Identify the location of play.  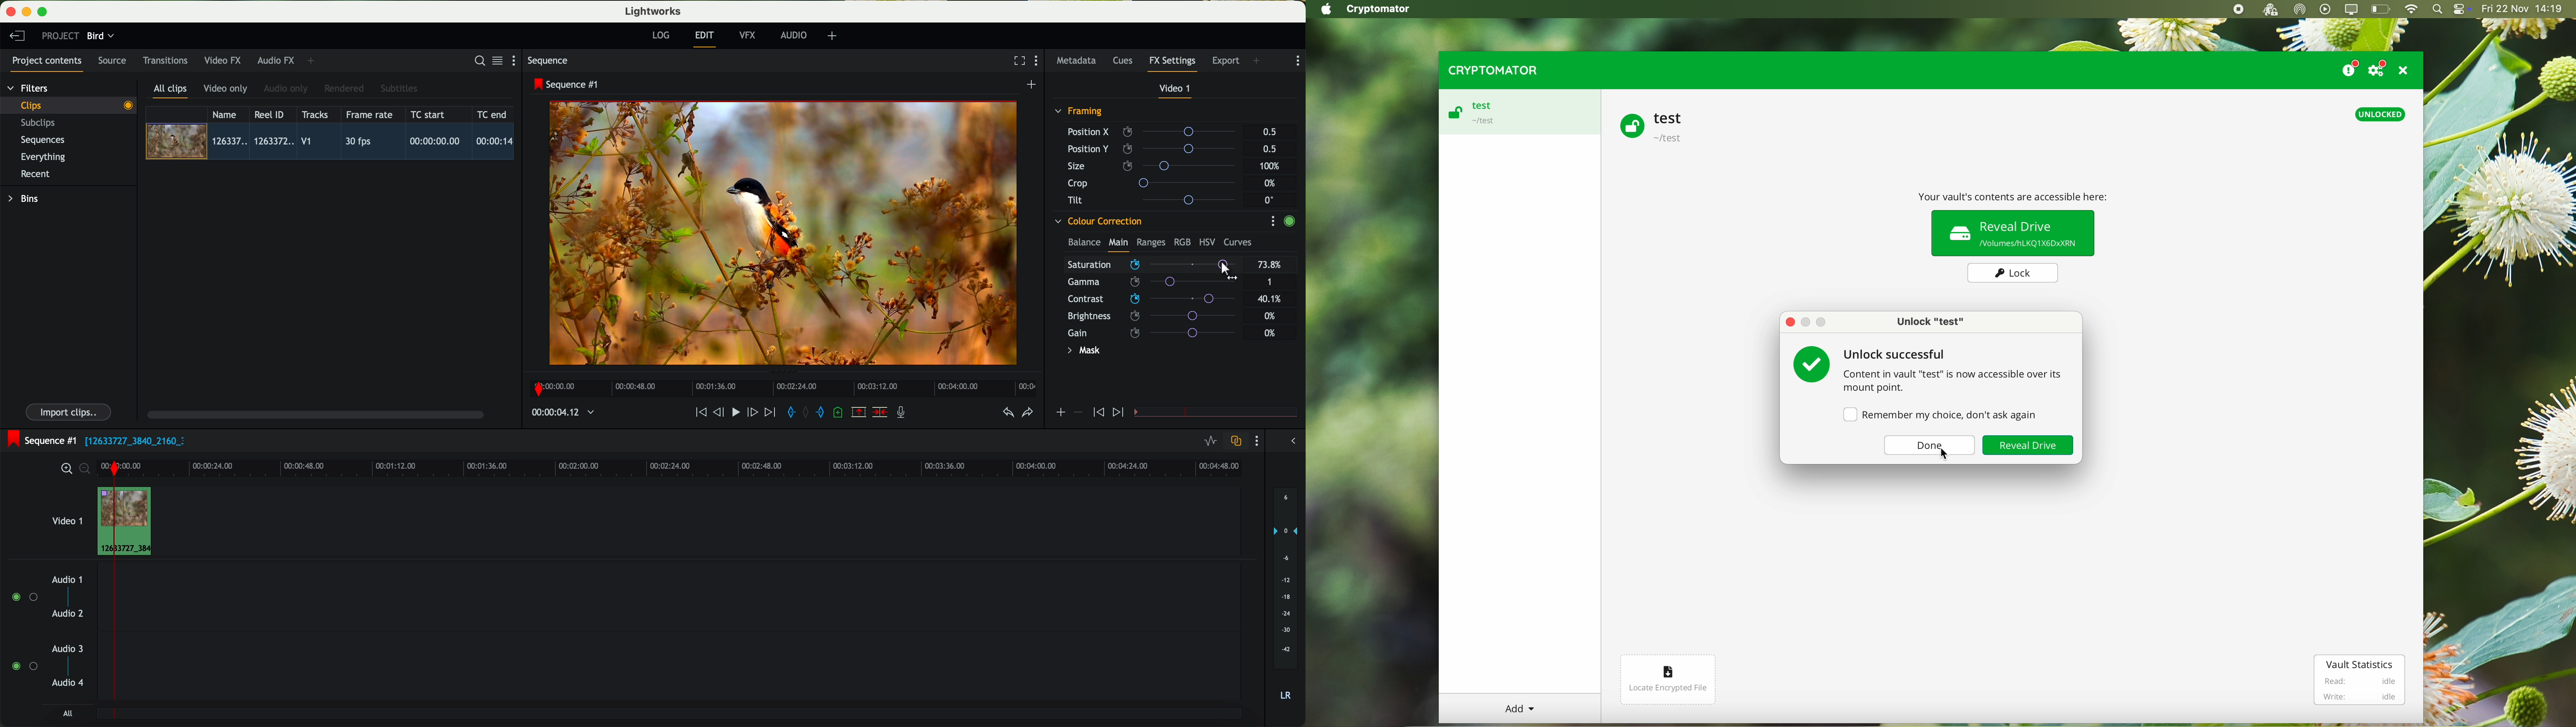
(2326, 9).